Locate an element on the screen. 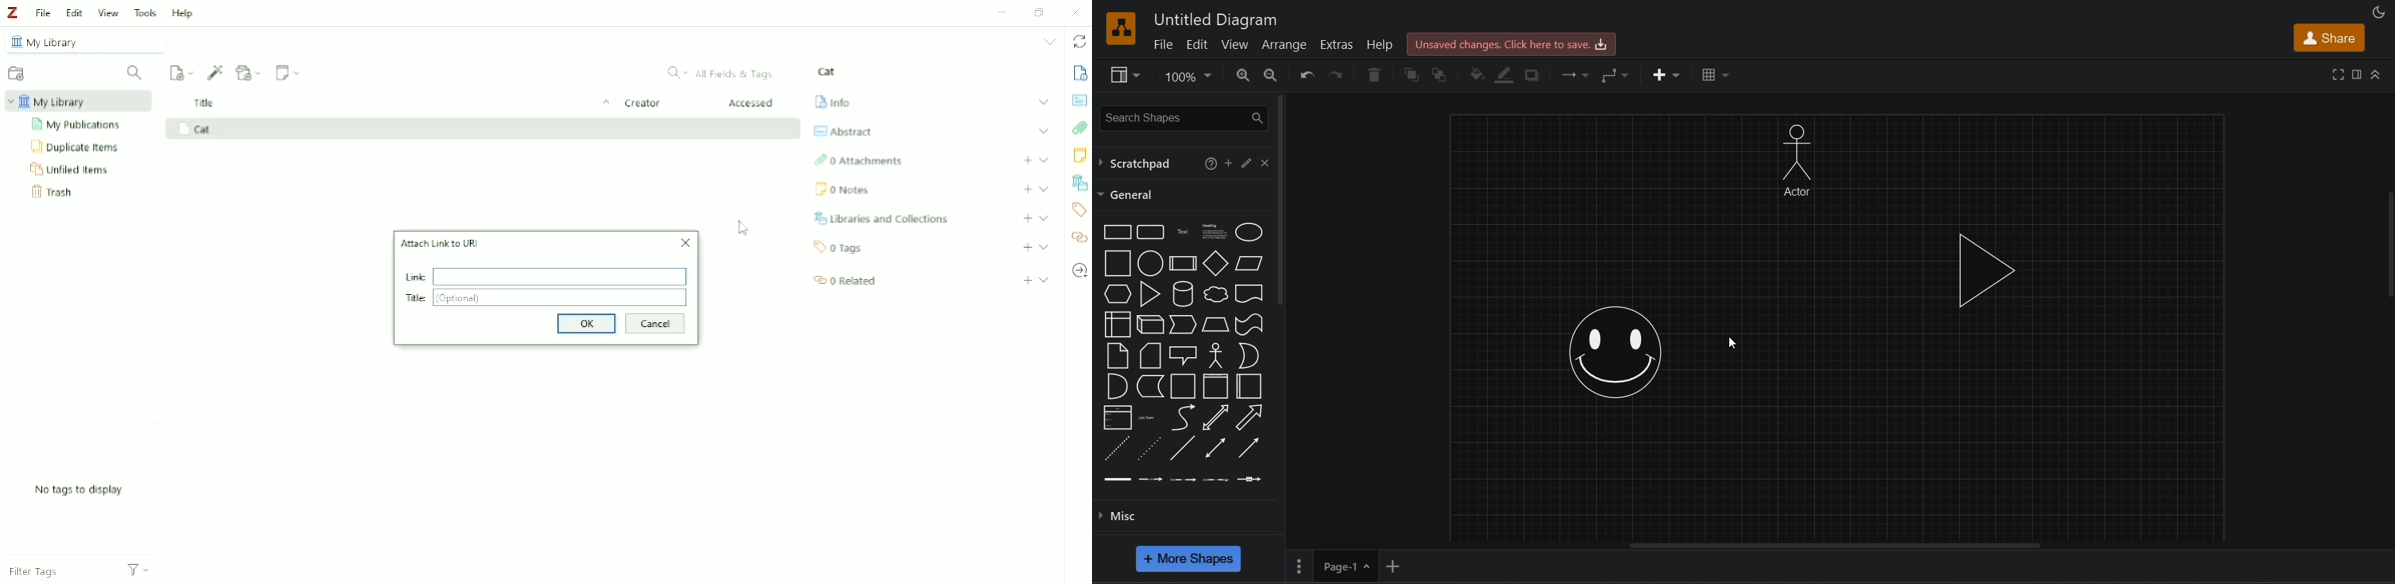  Actions is located at coordinates (138, 568).